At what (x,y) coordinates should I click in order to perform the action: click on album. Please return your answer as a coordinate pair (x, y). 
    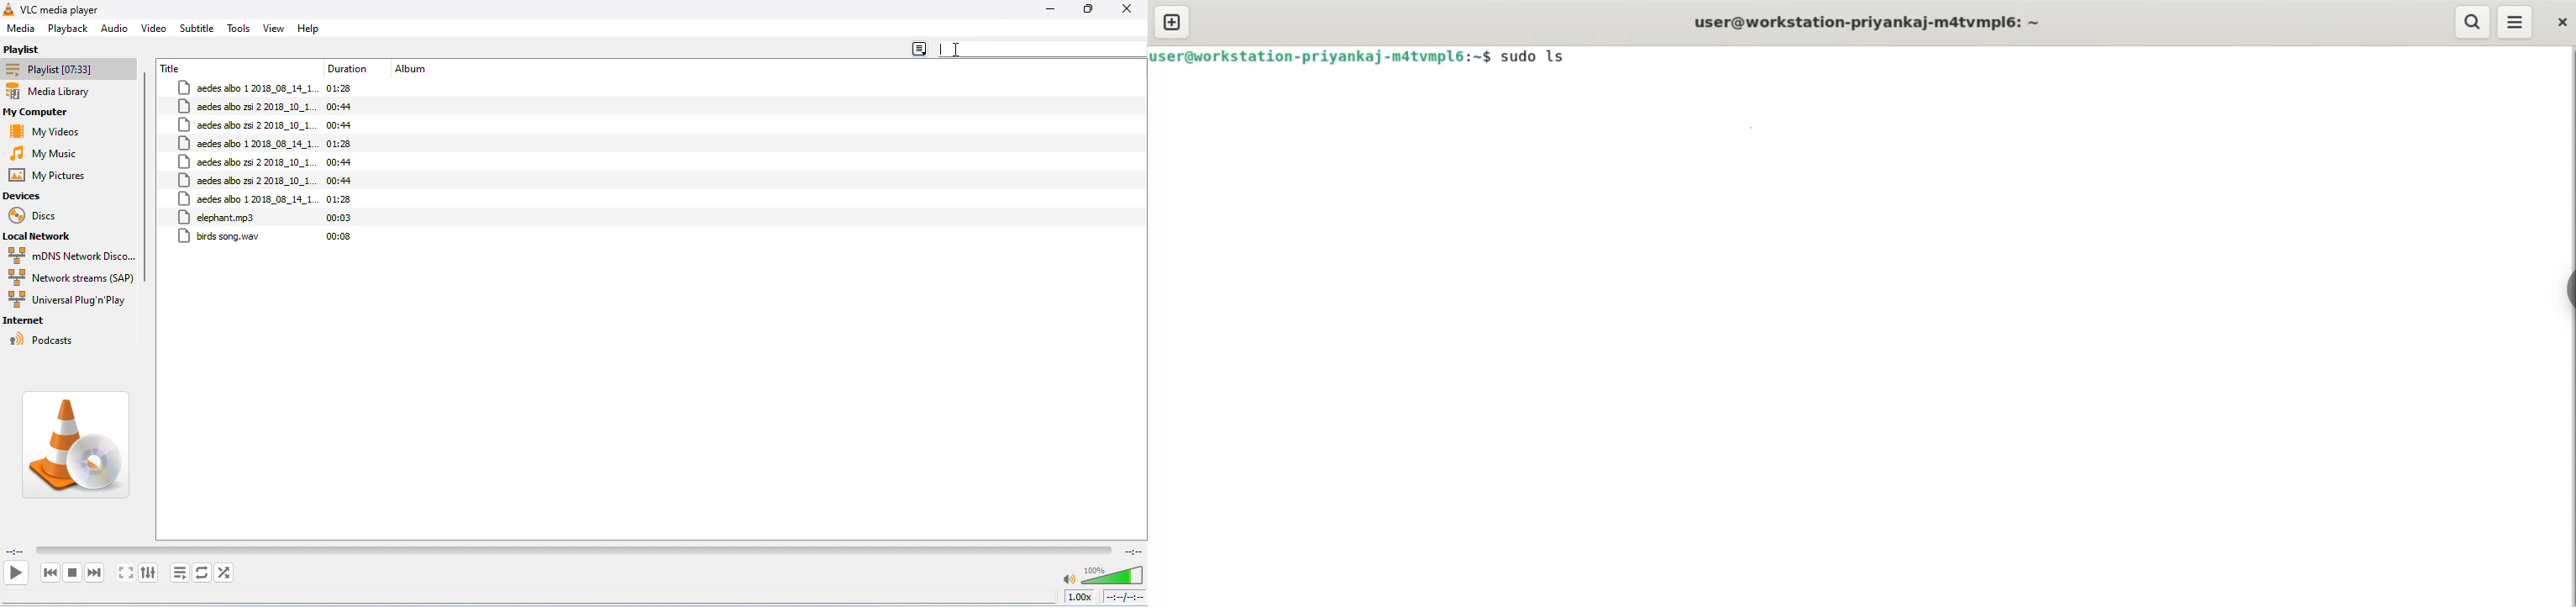
    Looking at the image, I should click on (413, 70).